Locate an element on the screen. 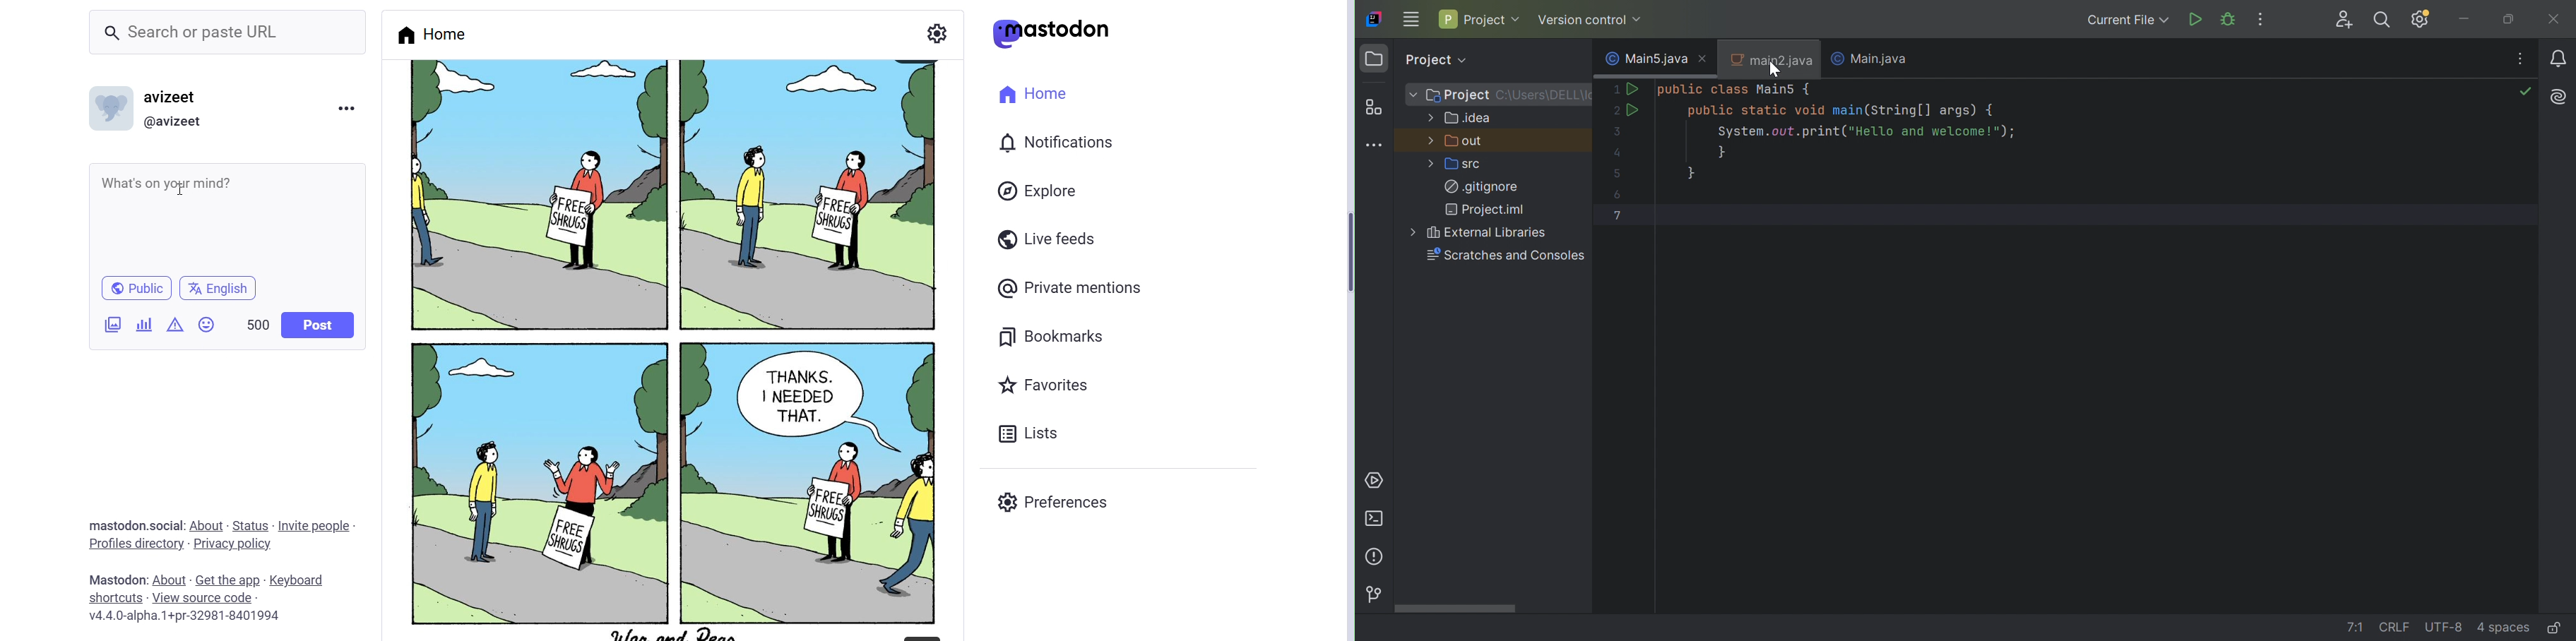 Image resolution: width=2576 pixels, height=644 pixels. Lists is located at coordinates (1031, 431).